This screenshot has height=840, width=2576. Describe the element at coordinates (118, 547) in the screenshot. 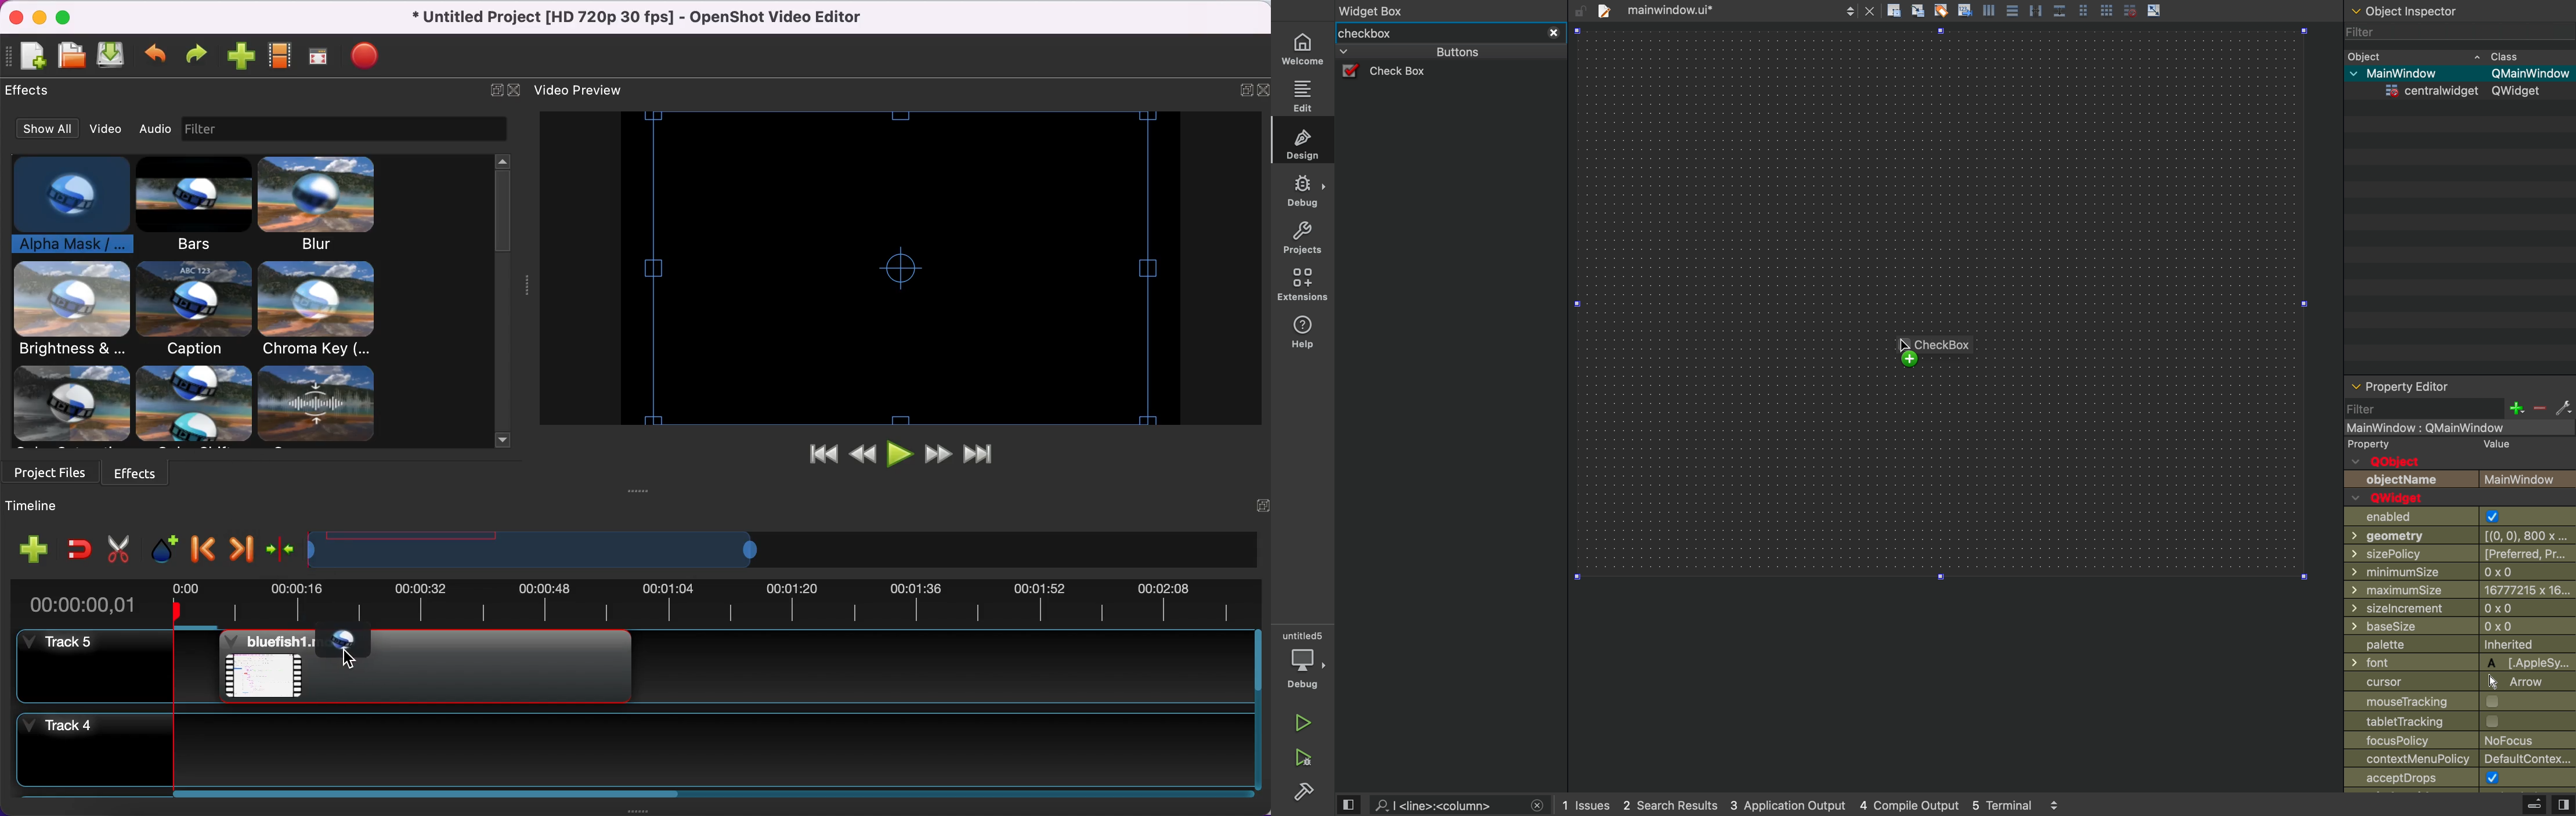

I see `cut` at that location.